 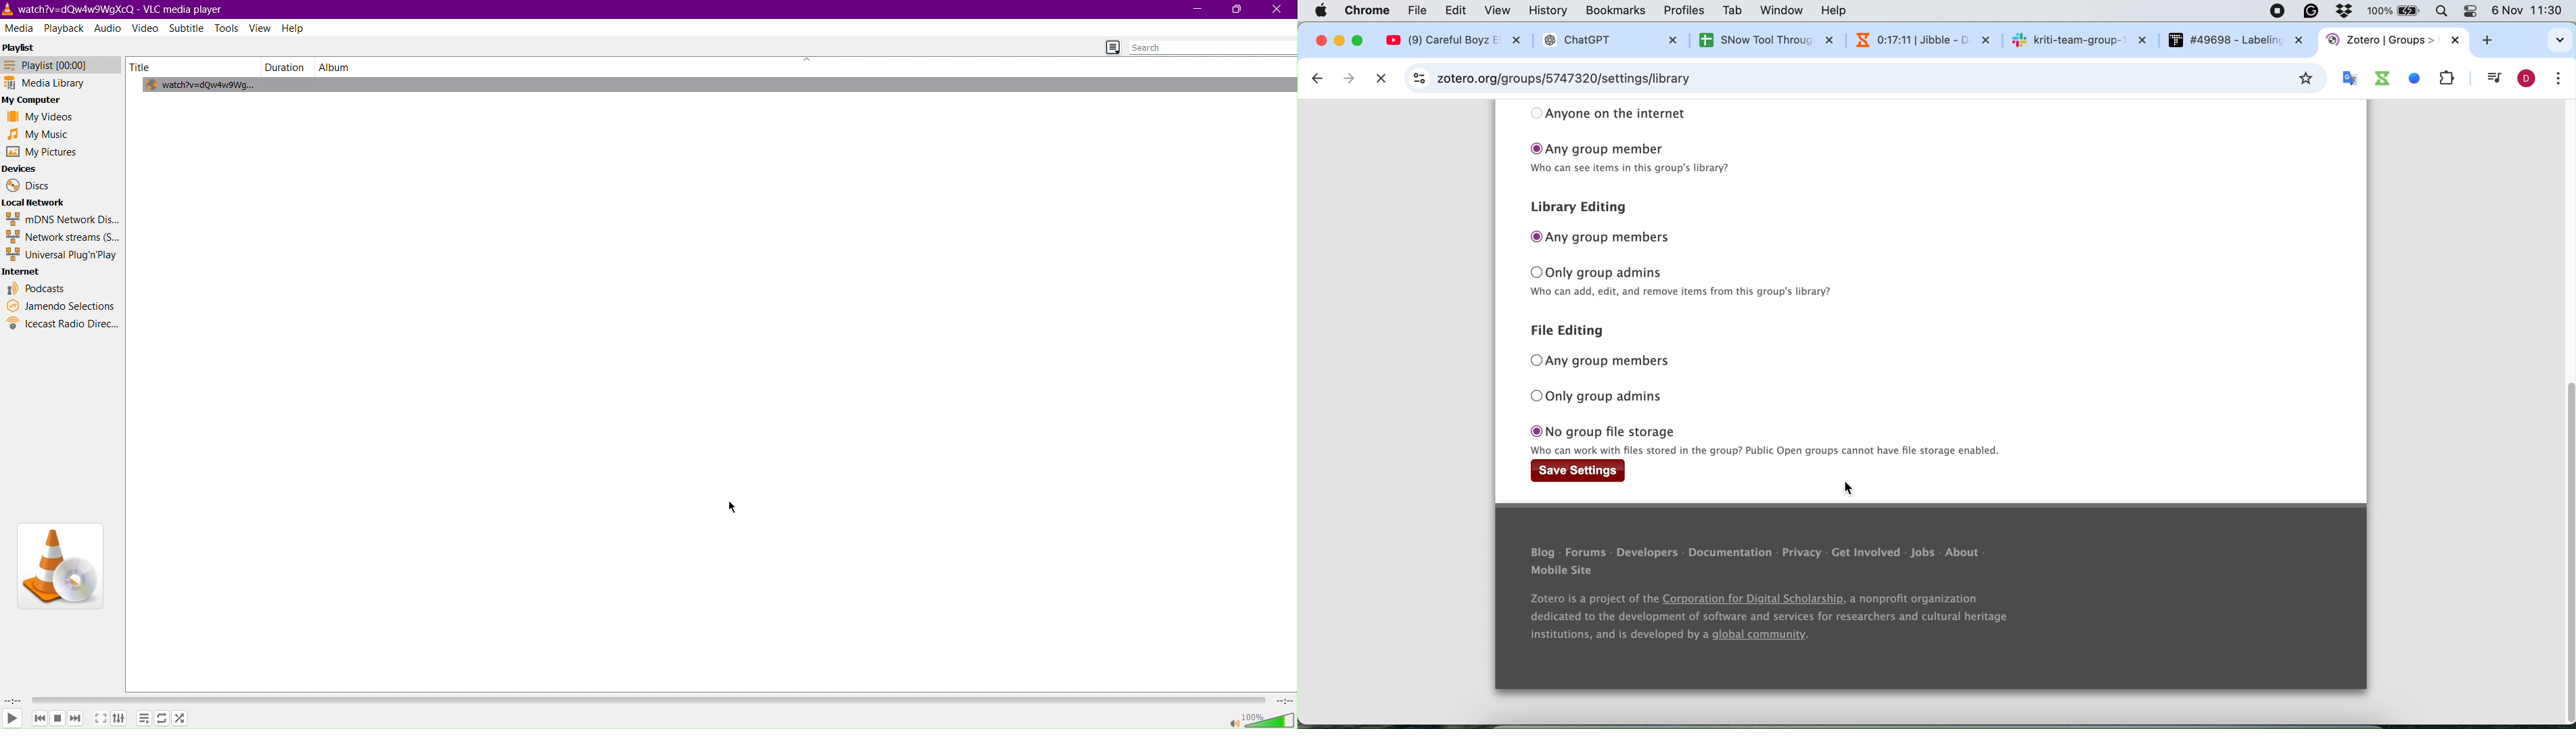 I want to click on file editing, so click(x=1564, y=328).